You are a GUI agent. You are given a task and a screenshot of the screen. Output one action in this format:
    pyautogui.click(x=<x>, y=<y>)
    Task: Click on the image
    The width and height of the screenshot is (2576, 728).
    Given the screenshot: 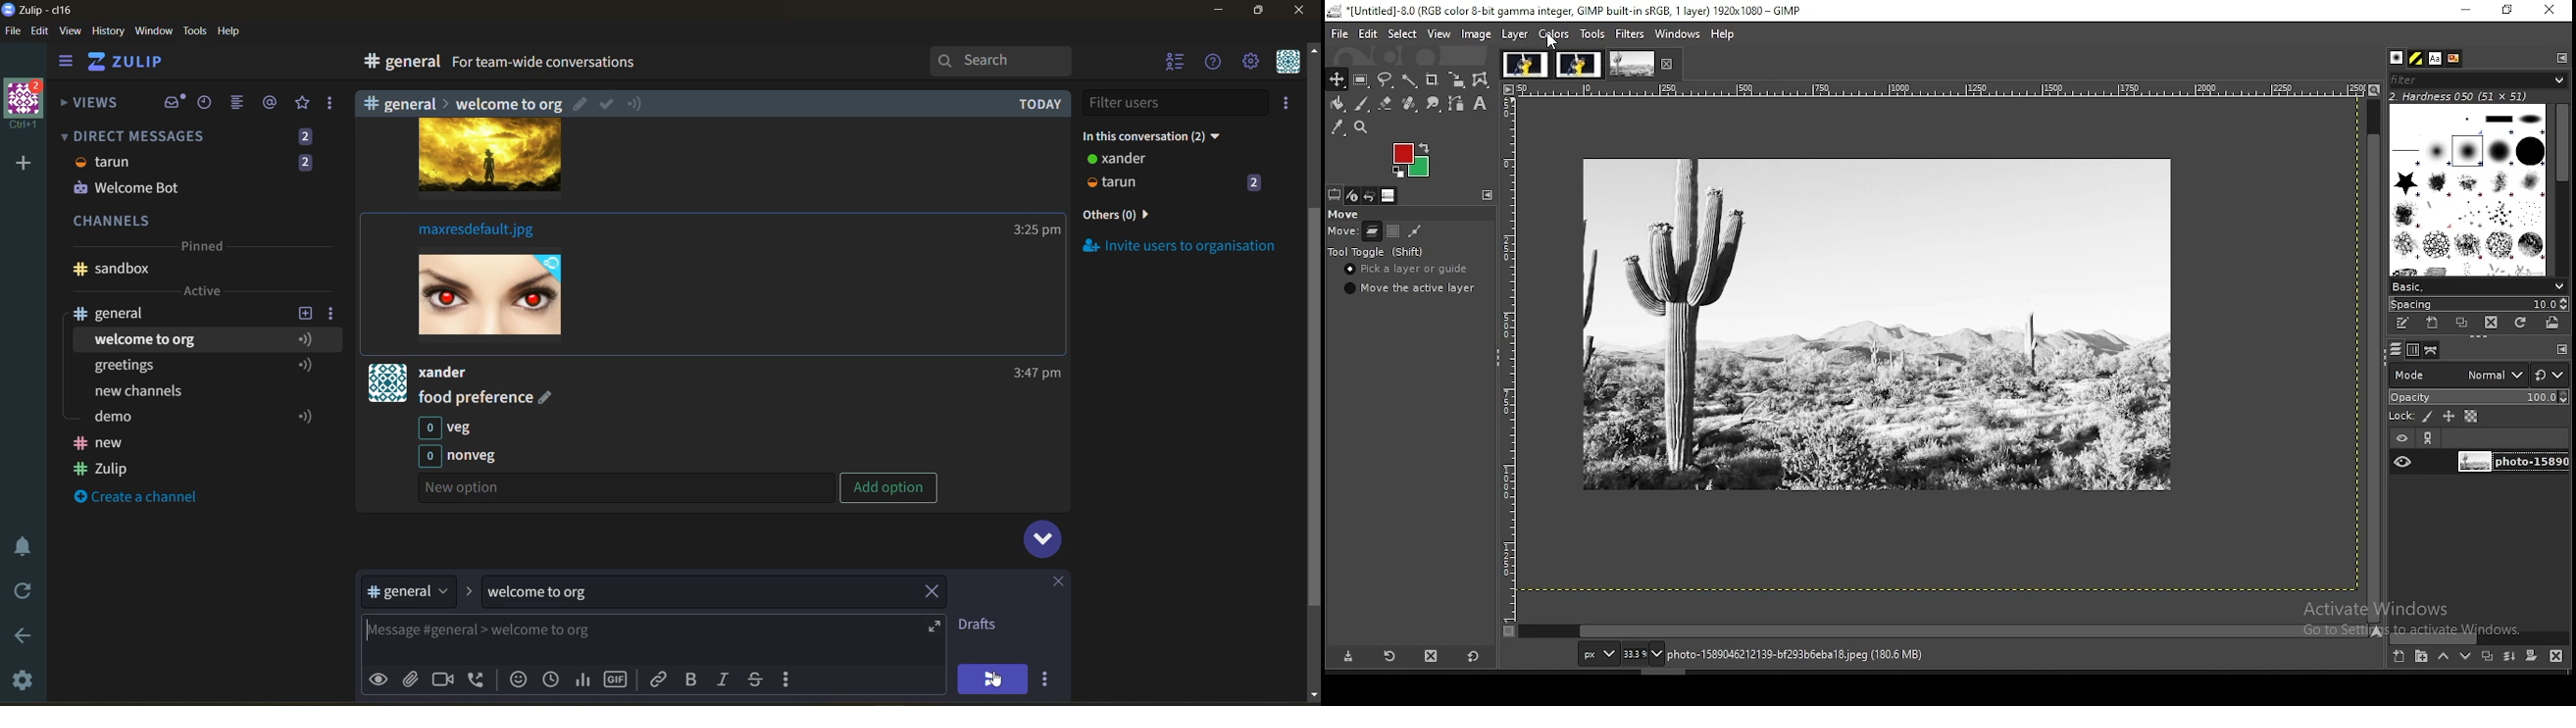 What is the action you would take?
    pyautogui.click(x=491, y=290)
    